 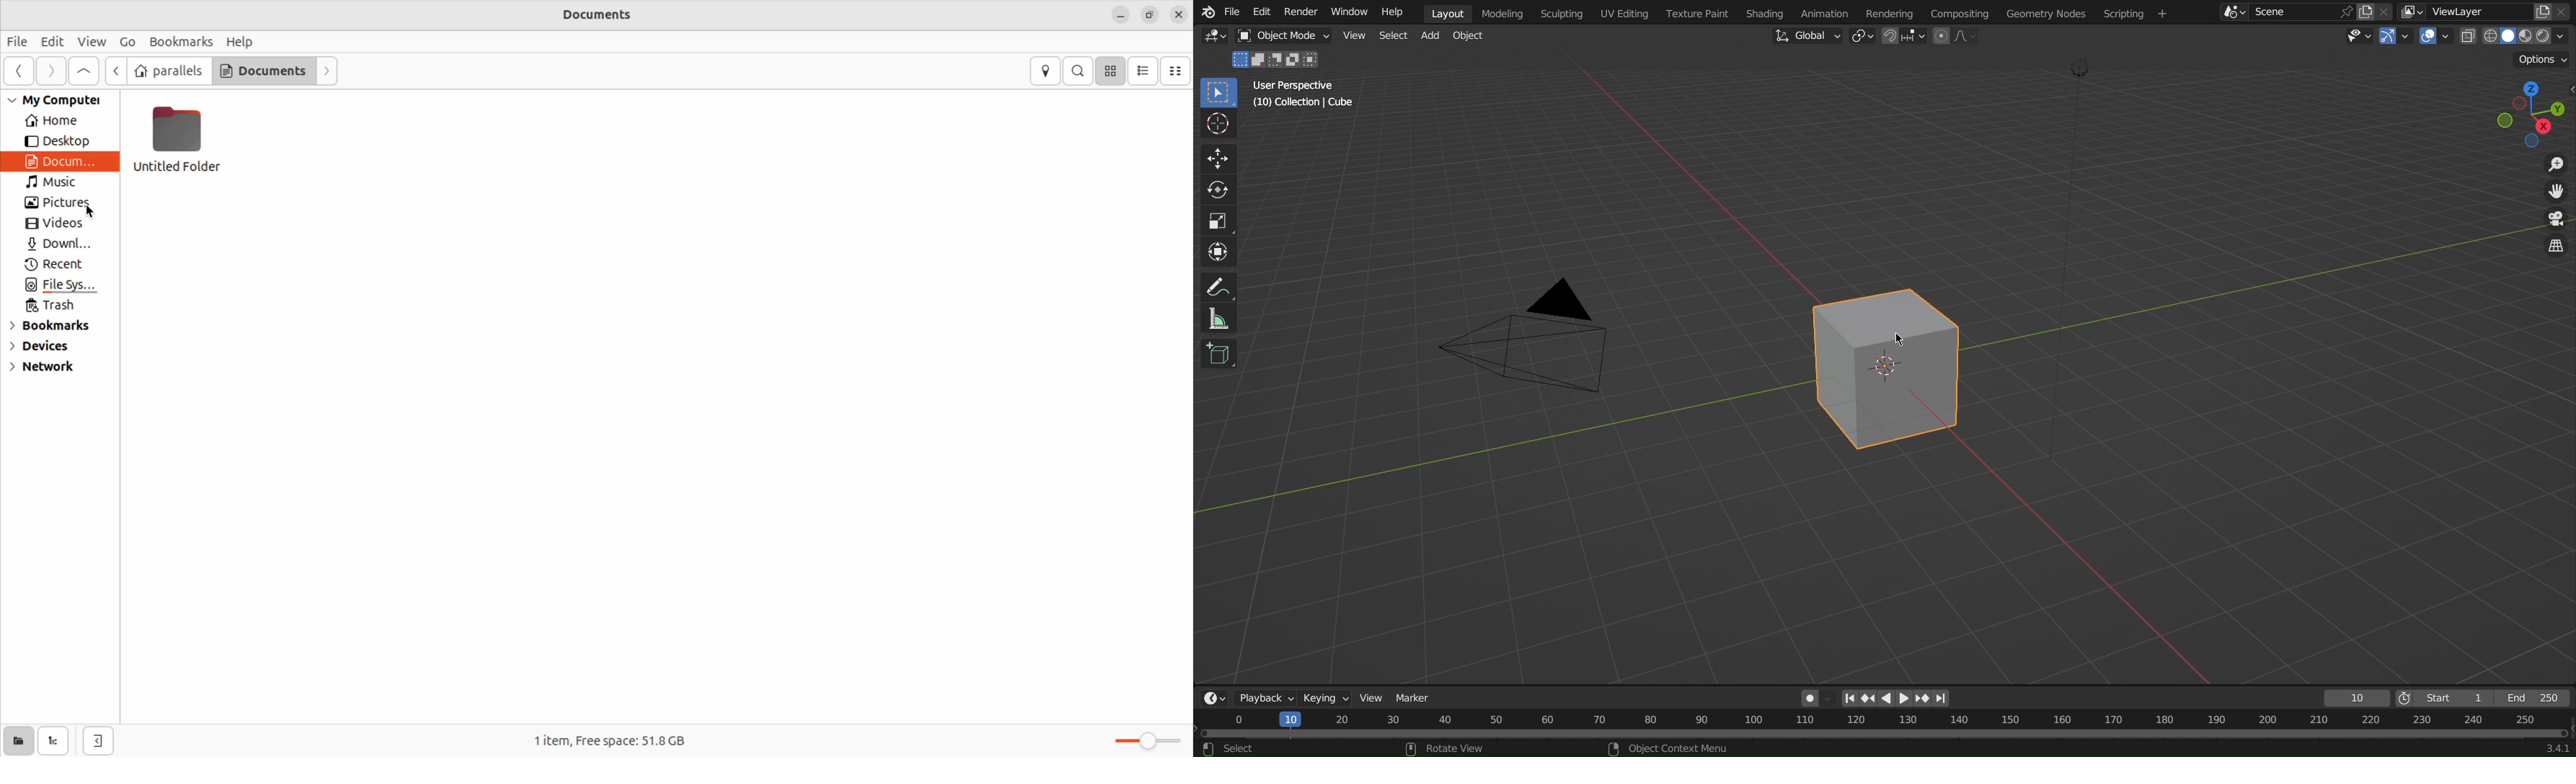 I want to click on Previous, so click(x=1867, y=699).